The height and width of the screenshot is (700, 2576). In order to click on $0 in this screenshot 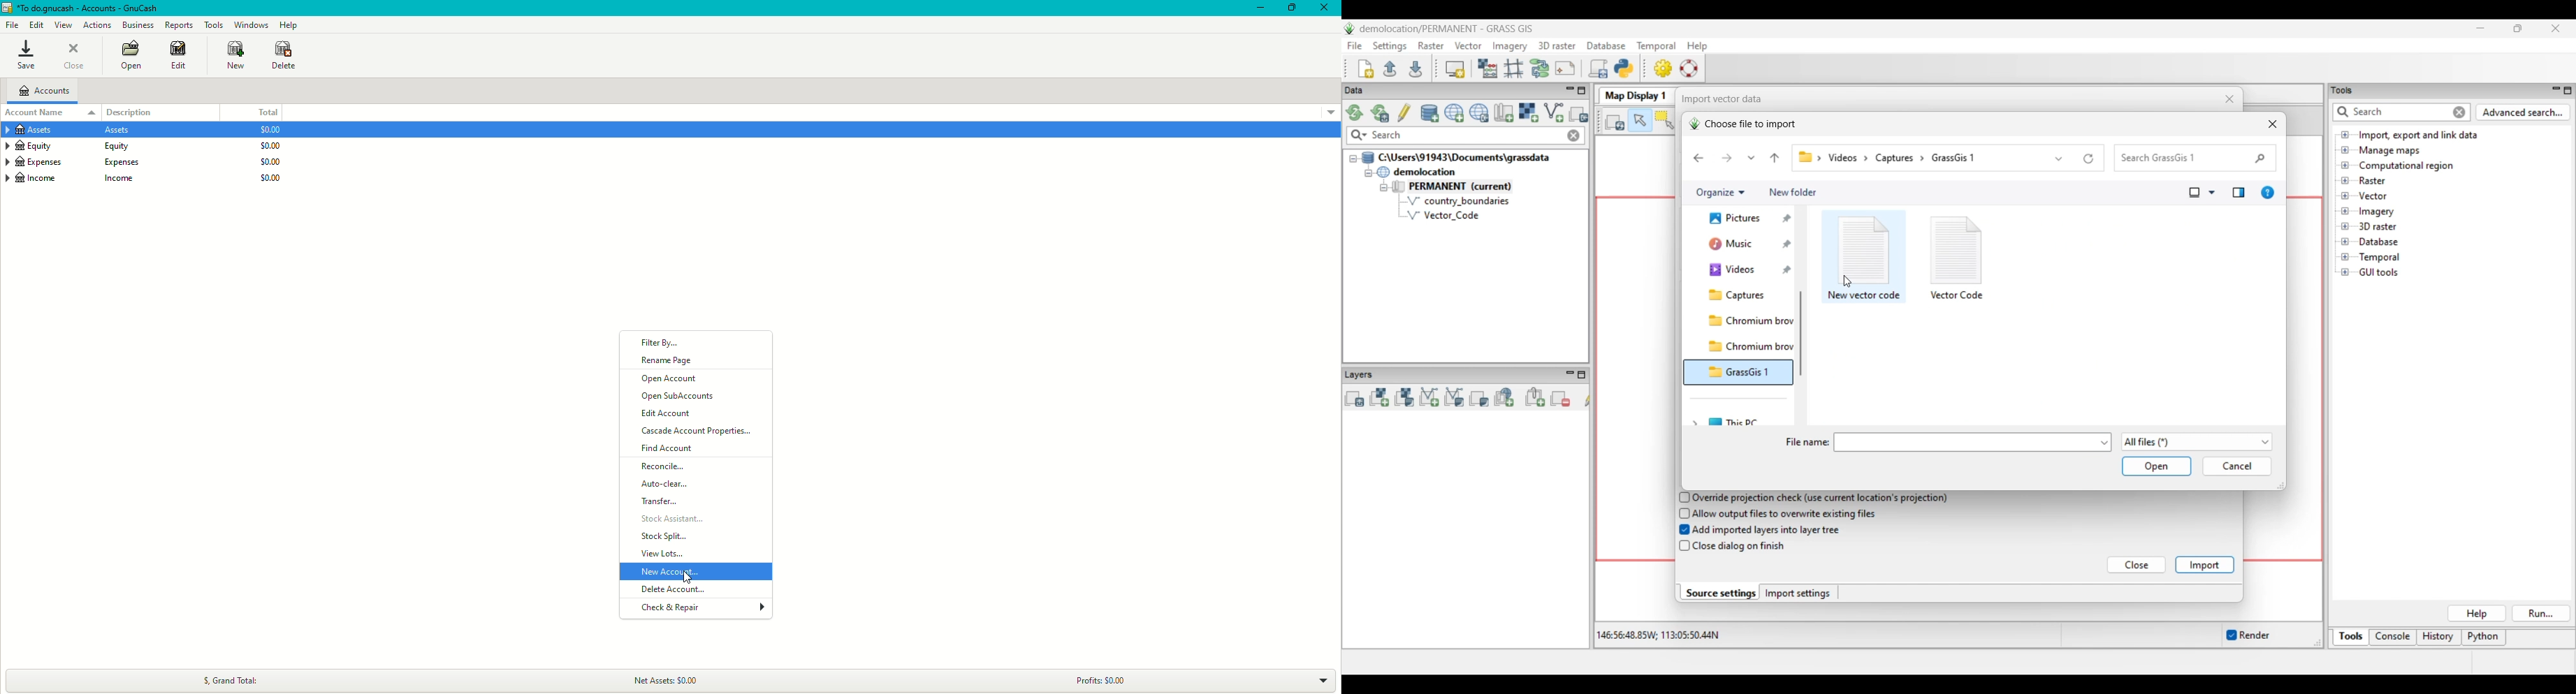, I will do `click(265, 158)`.